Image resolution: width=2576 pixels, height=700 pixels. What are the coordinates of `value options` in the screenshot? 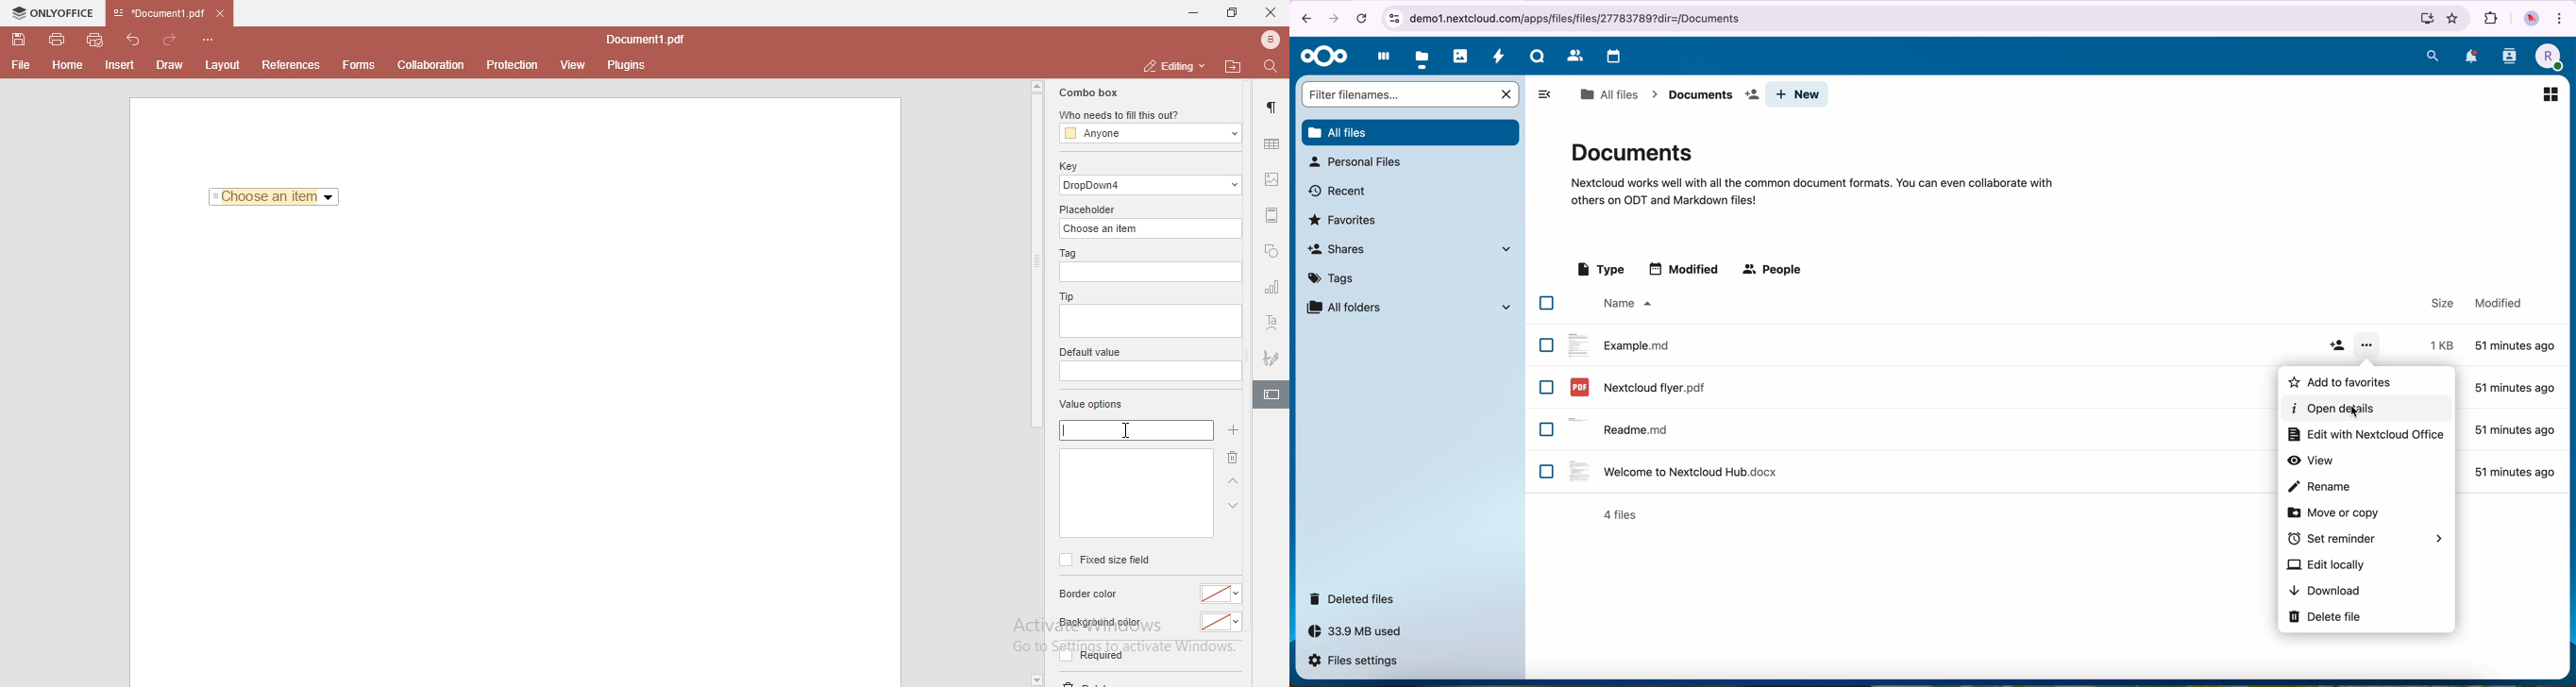 It's located at (1091, 406).